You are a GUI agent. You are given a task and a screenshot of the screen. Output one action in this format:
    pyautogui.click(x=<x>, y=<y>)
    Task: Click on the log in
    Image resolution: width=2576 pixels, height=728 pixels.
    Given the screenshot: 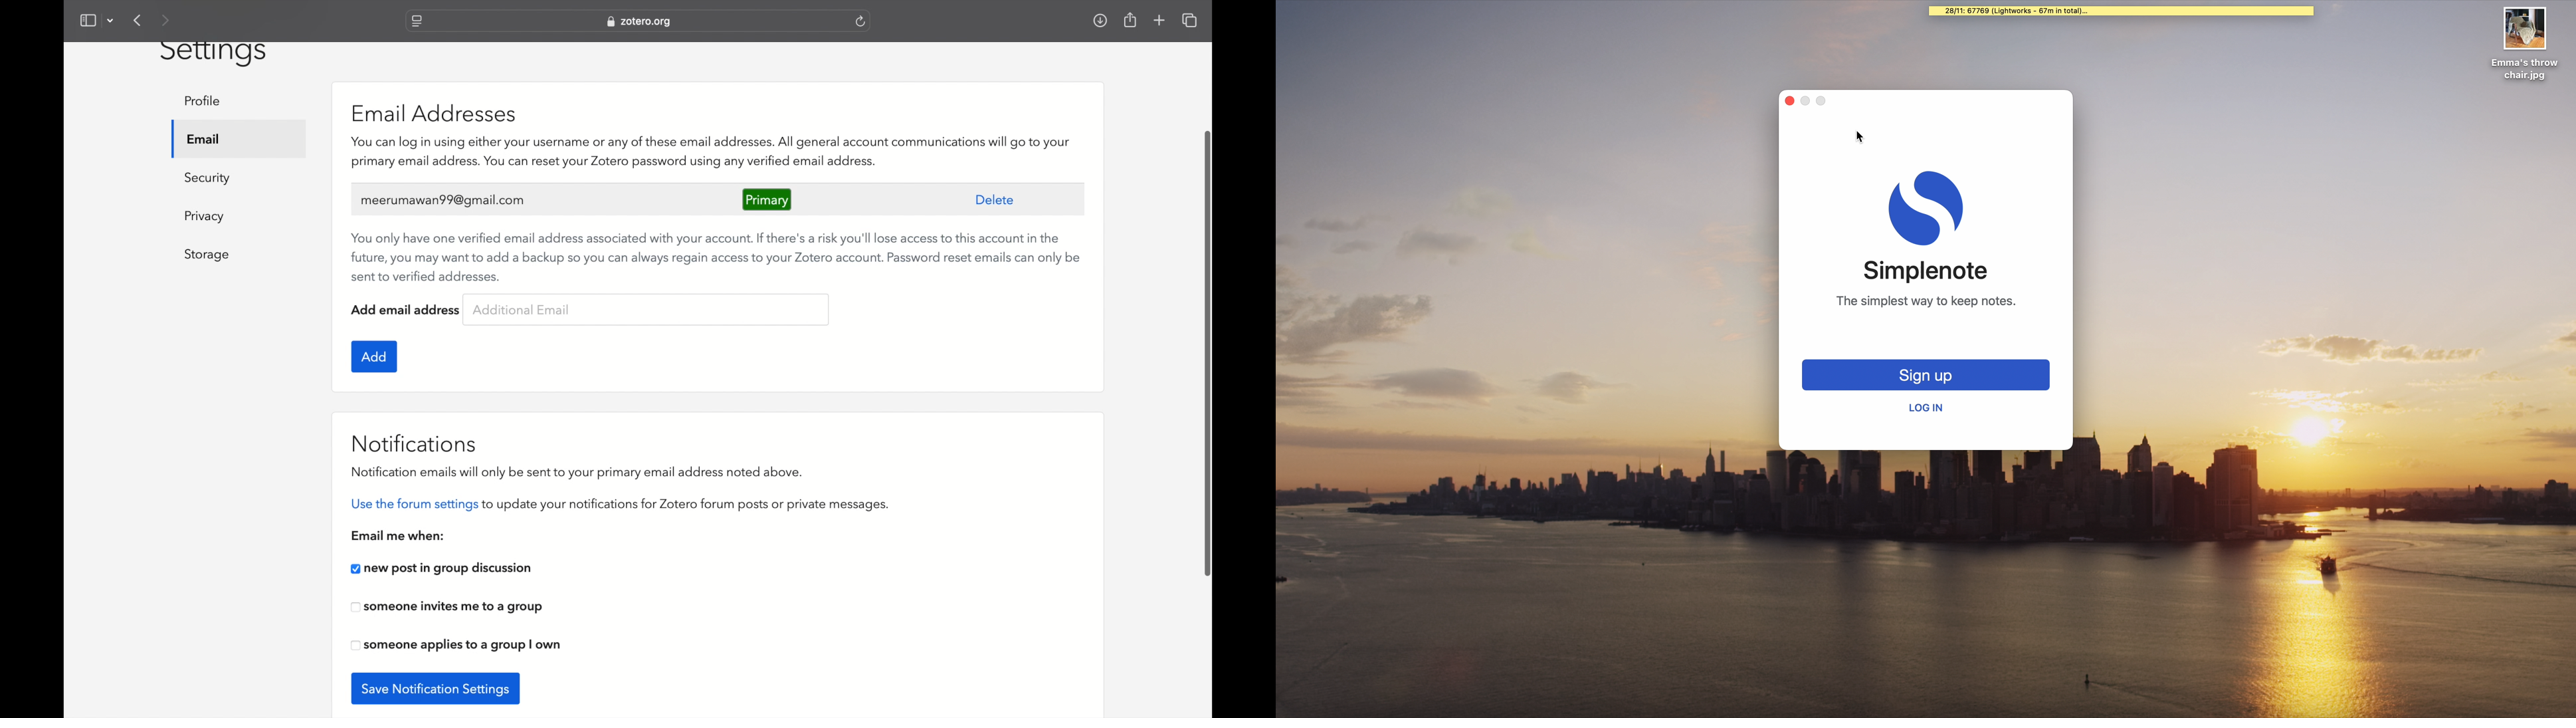 What is the action you would take?
    pyautogui.click(x=1925, y=409)
    